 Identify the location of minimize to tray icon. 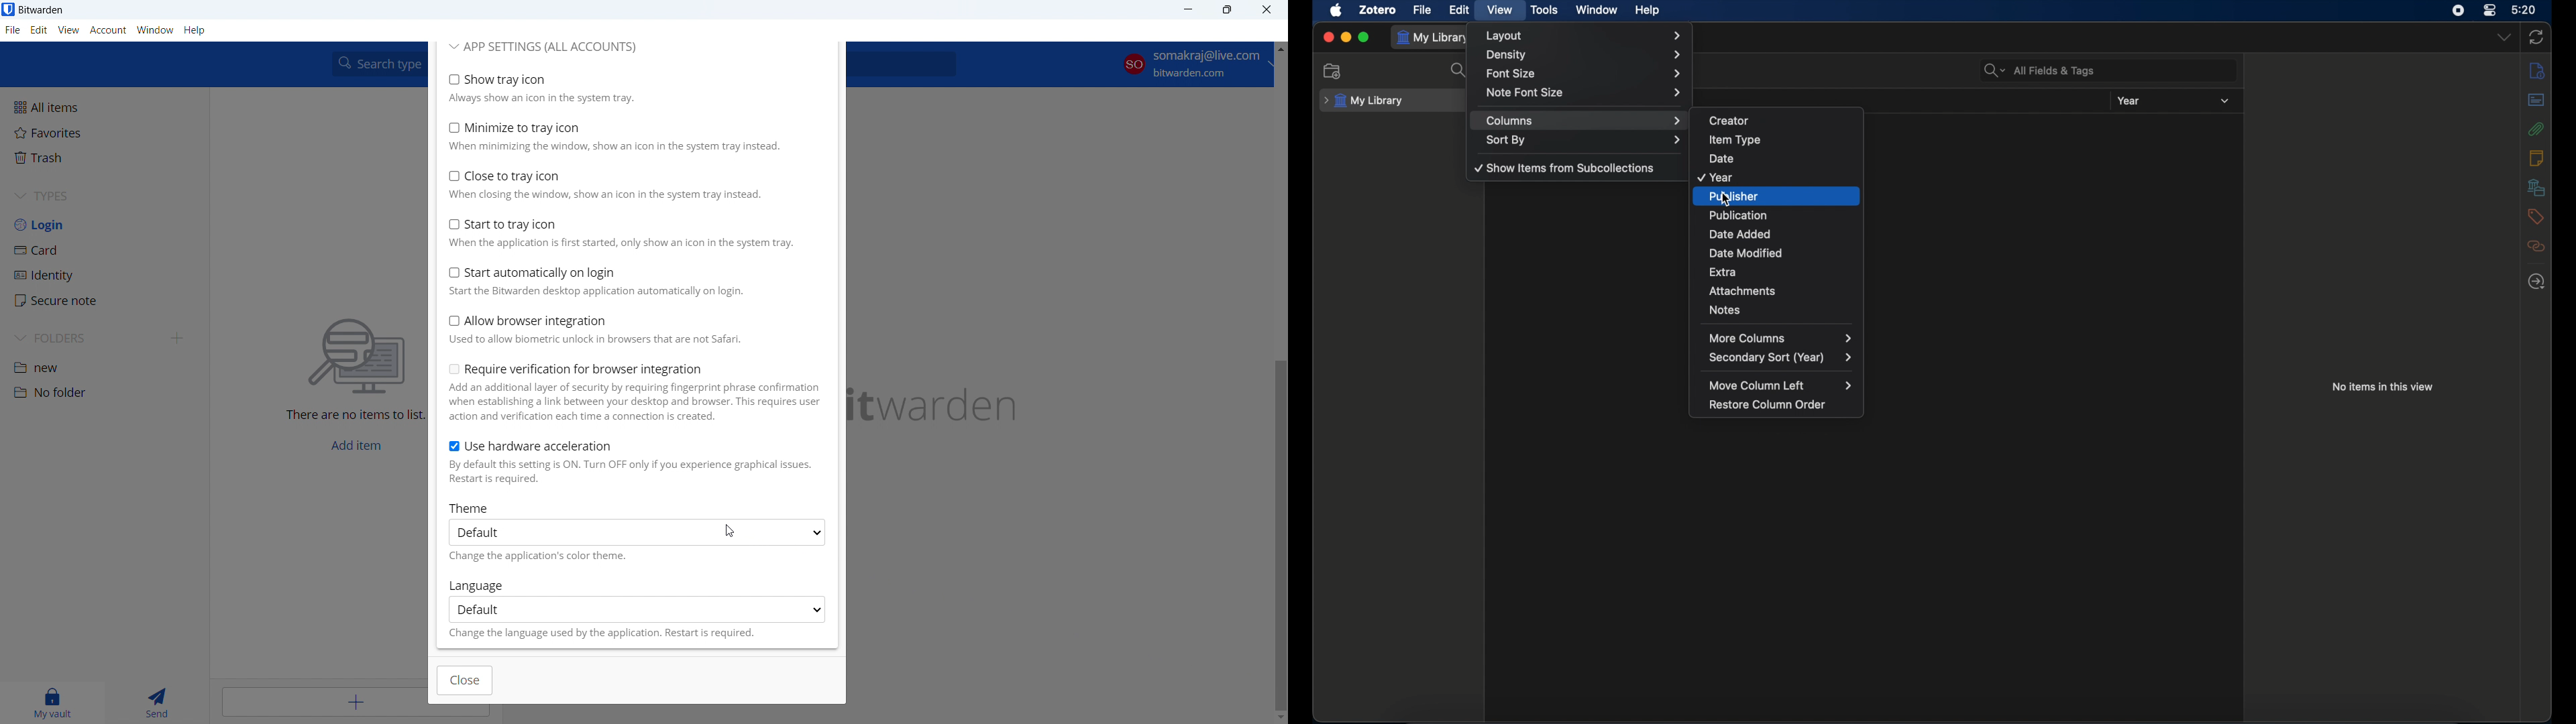
(631, 137).